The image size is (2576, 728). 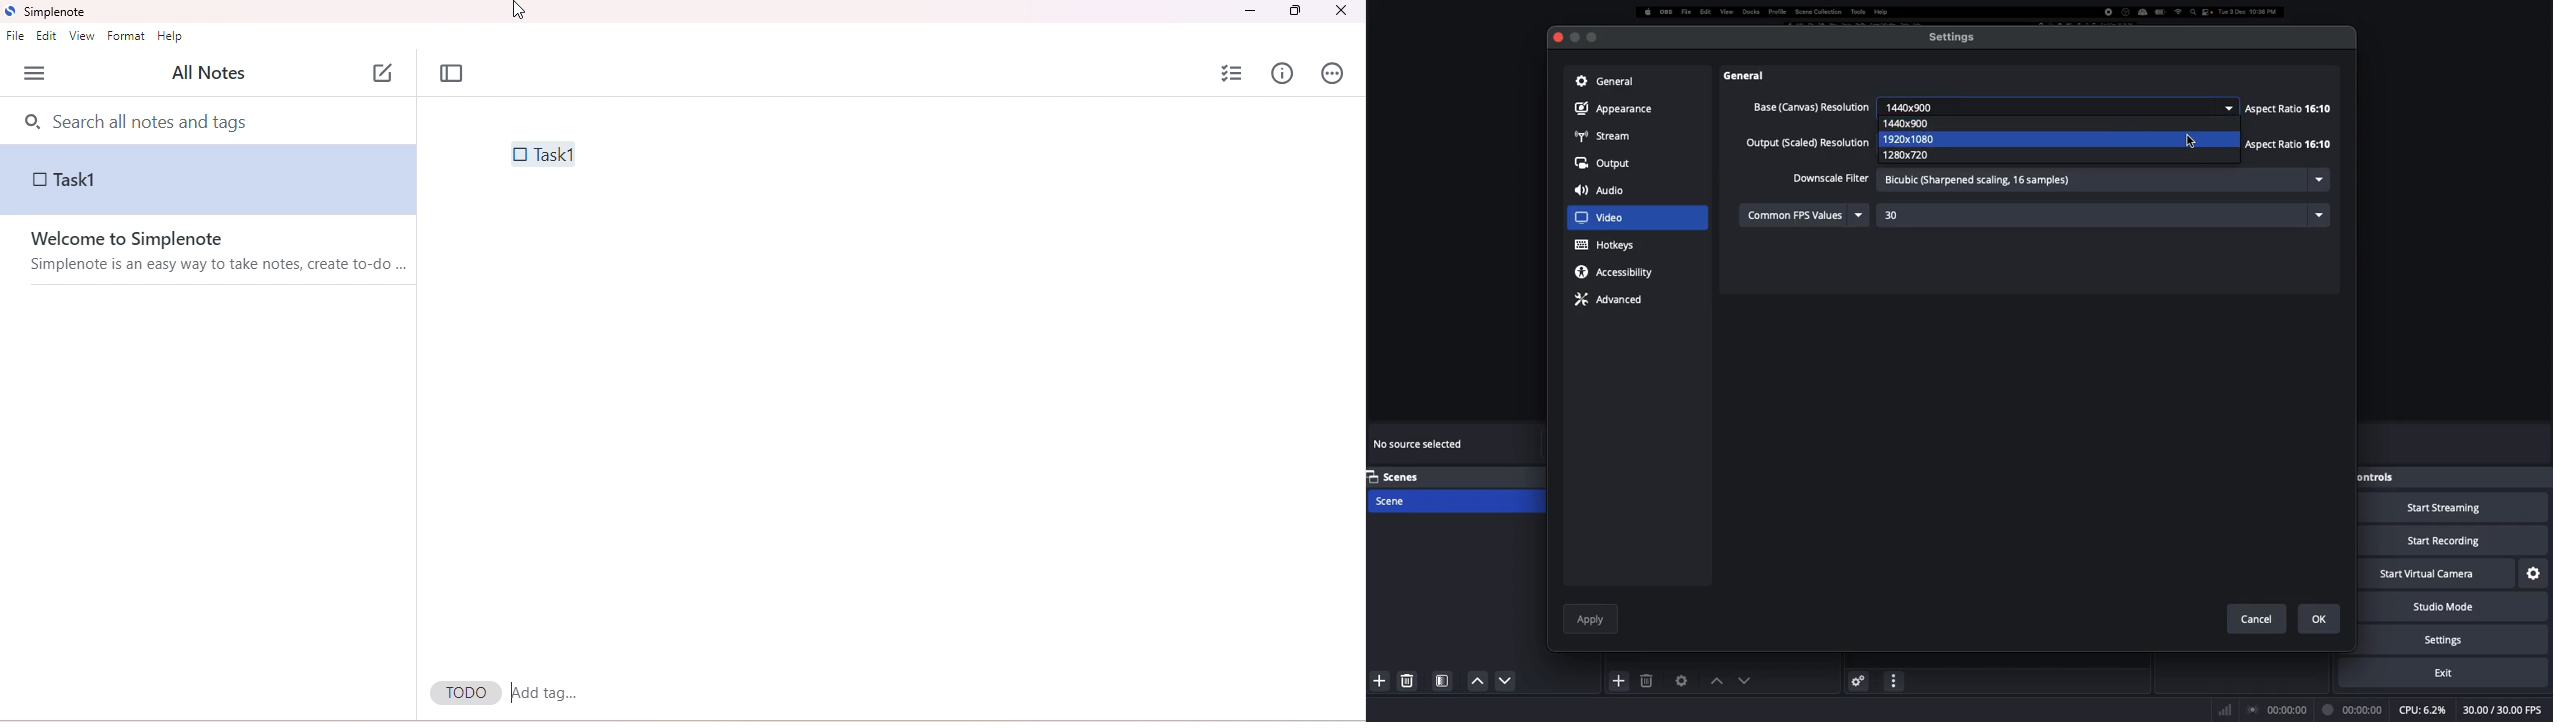 I want to click on simplenote, so click(x=54, y=13).